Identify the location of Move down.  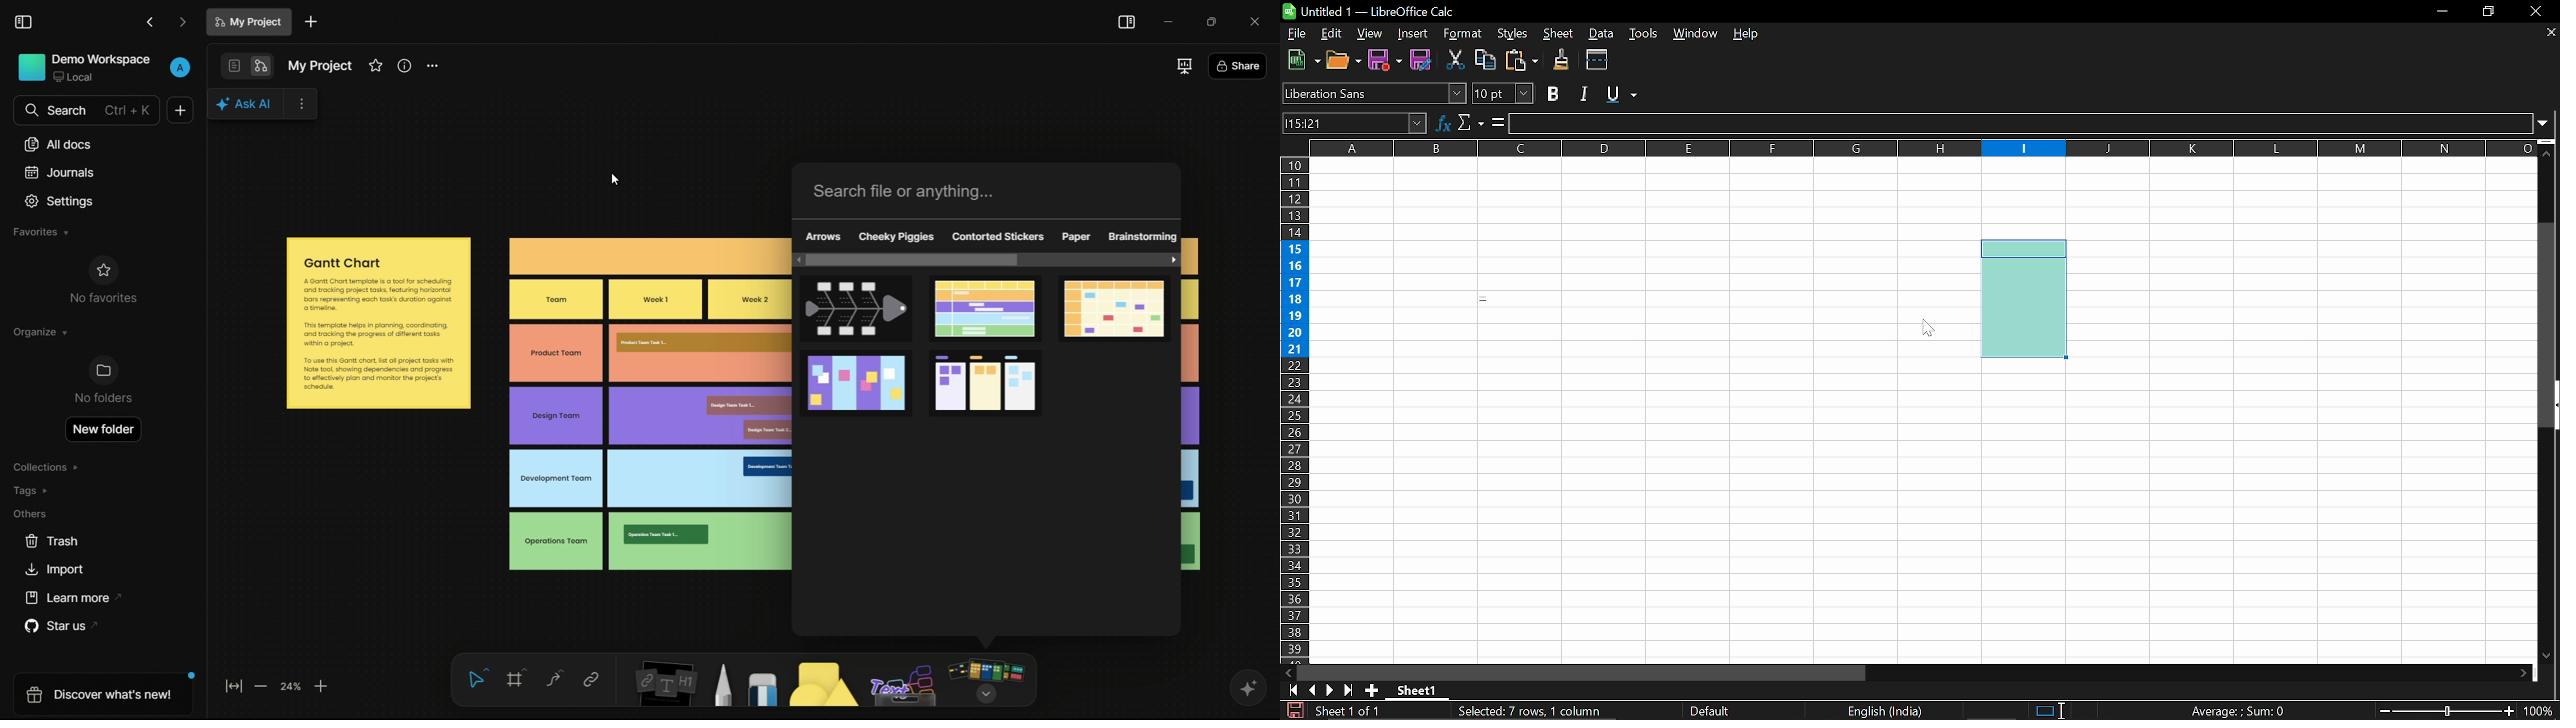
(2522, 672).